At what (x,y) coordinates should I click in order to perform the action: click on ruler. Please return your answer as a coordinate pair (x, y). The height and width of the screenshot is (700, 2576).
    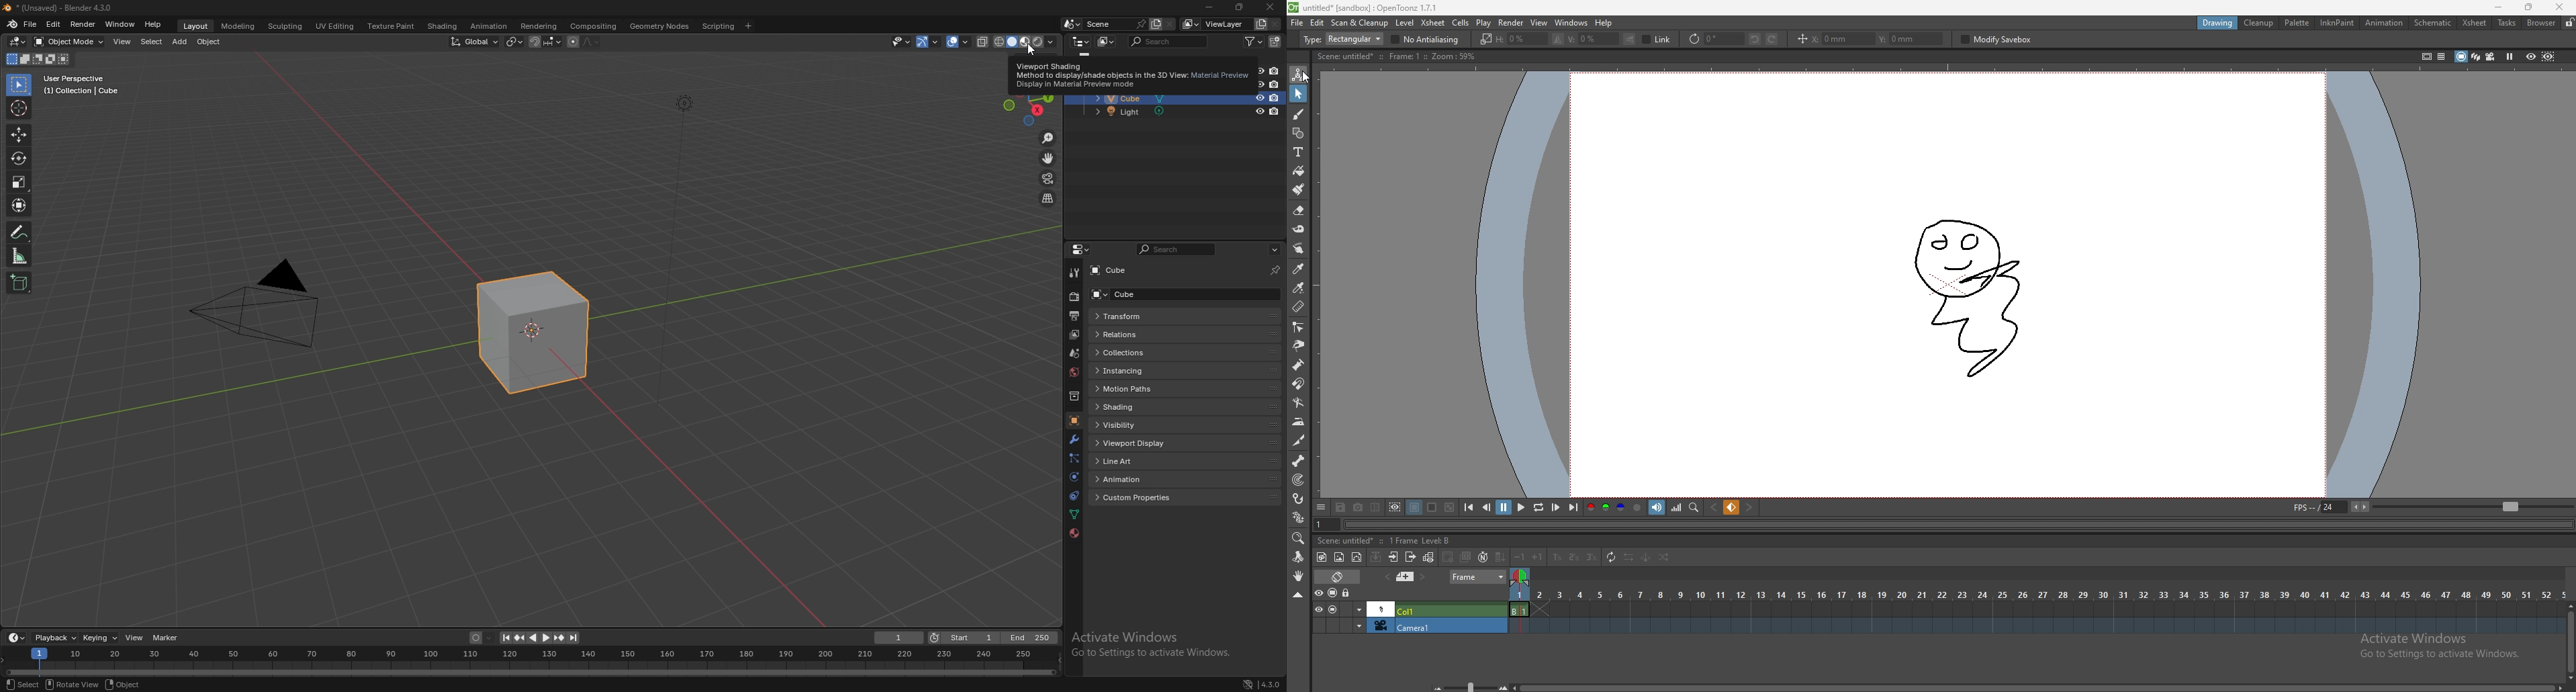
    Looking at the image, I should click on (1298, 306).